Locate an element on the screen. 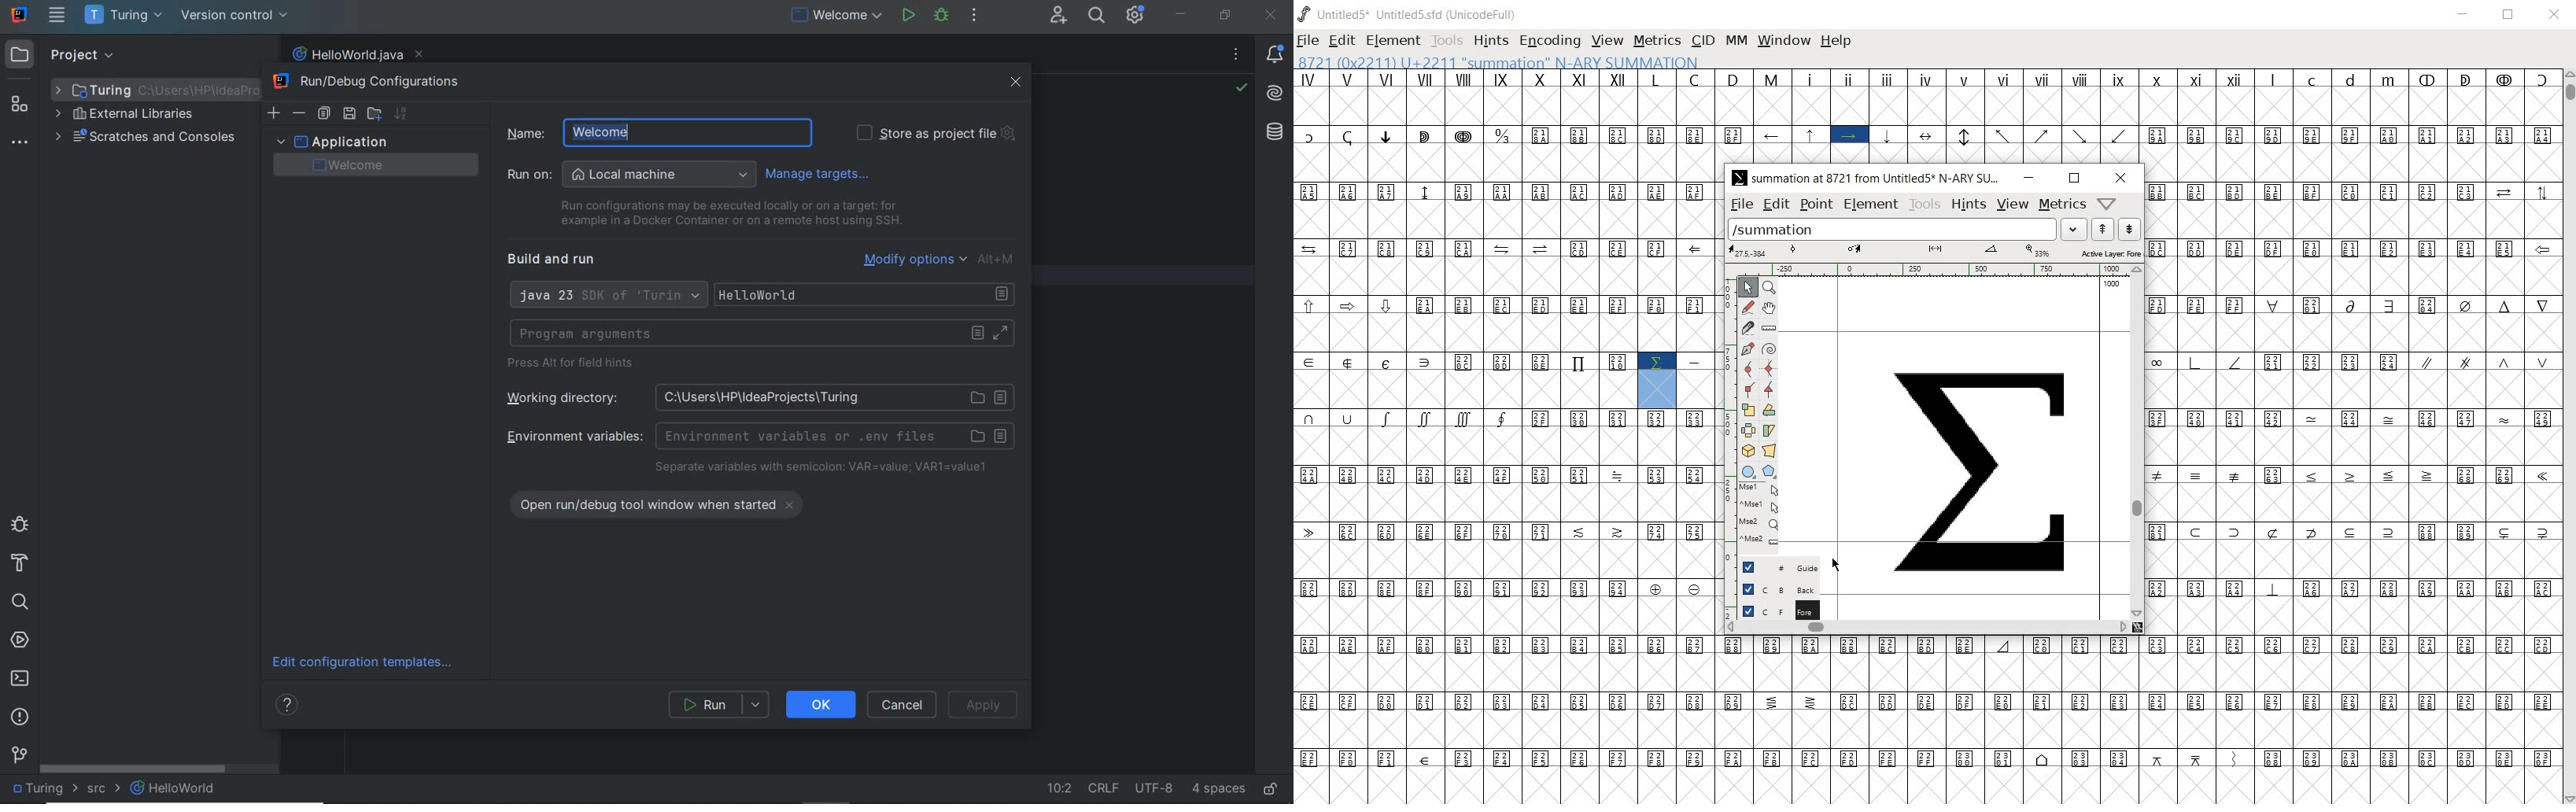 The image size is (2576, 812). edit is located at coordinates (1774, 203).